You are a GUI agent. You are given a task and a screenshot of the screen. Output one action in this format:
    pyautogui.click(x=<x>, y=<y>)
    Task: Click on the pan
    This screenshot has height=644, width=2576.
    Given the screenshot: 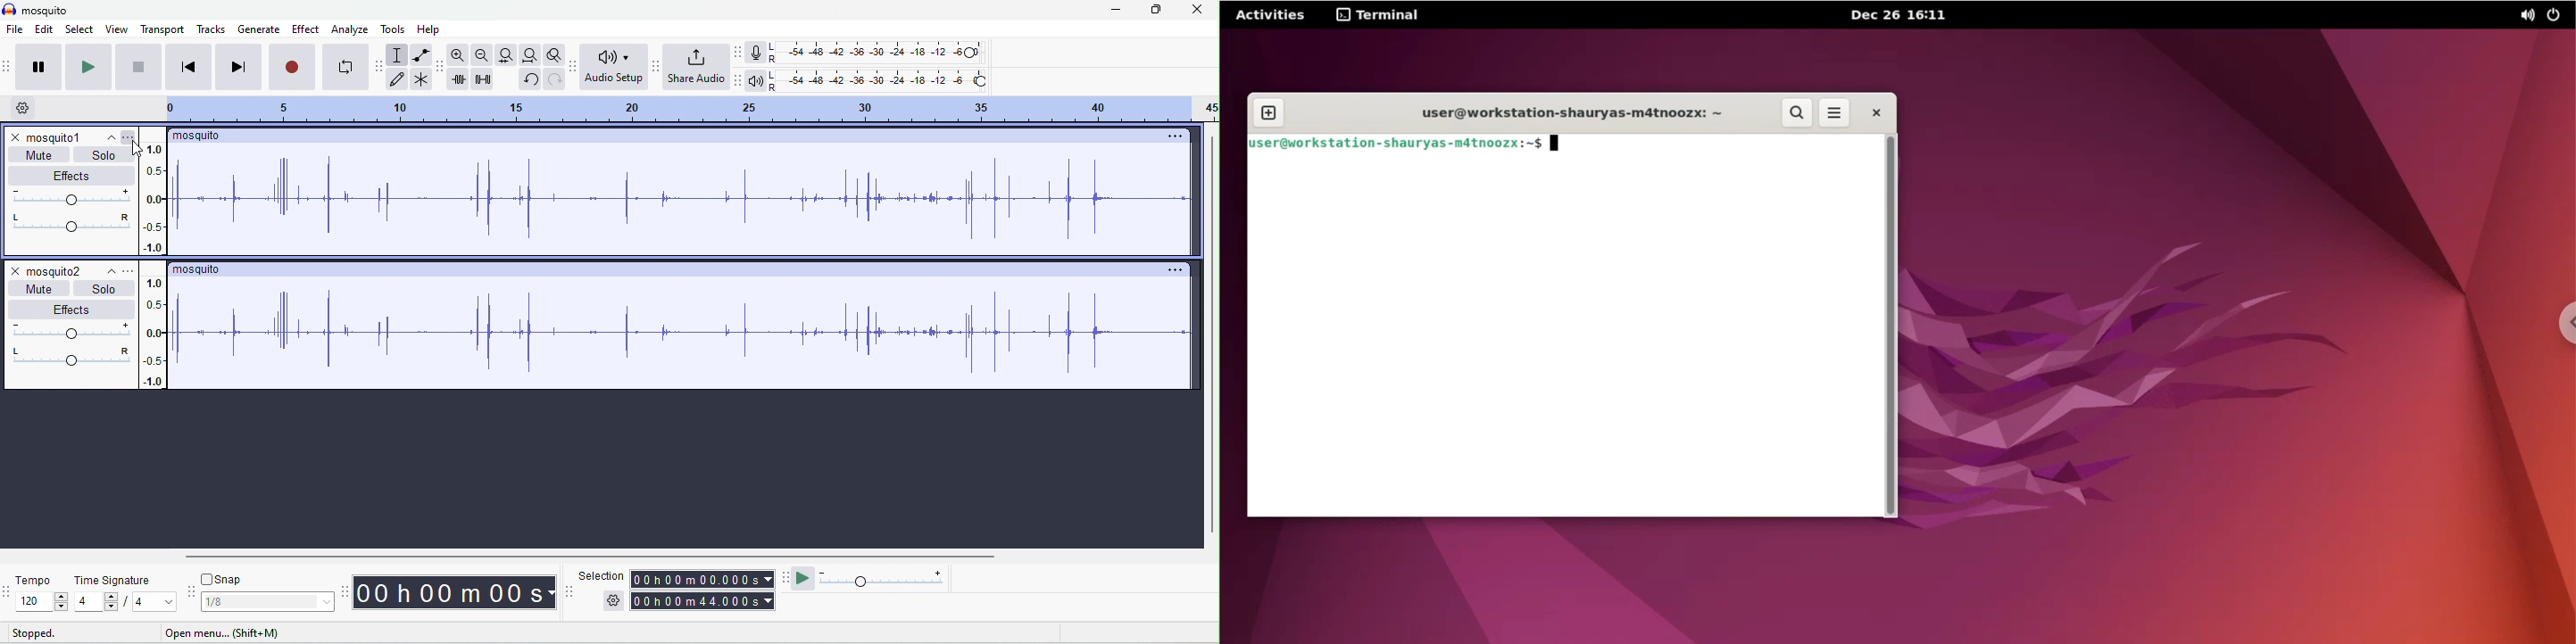 What is the action you would take?
    pyautogui.click(x=68, y=222)
    